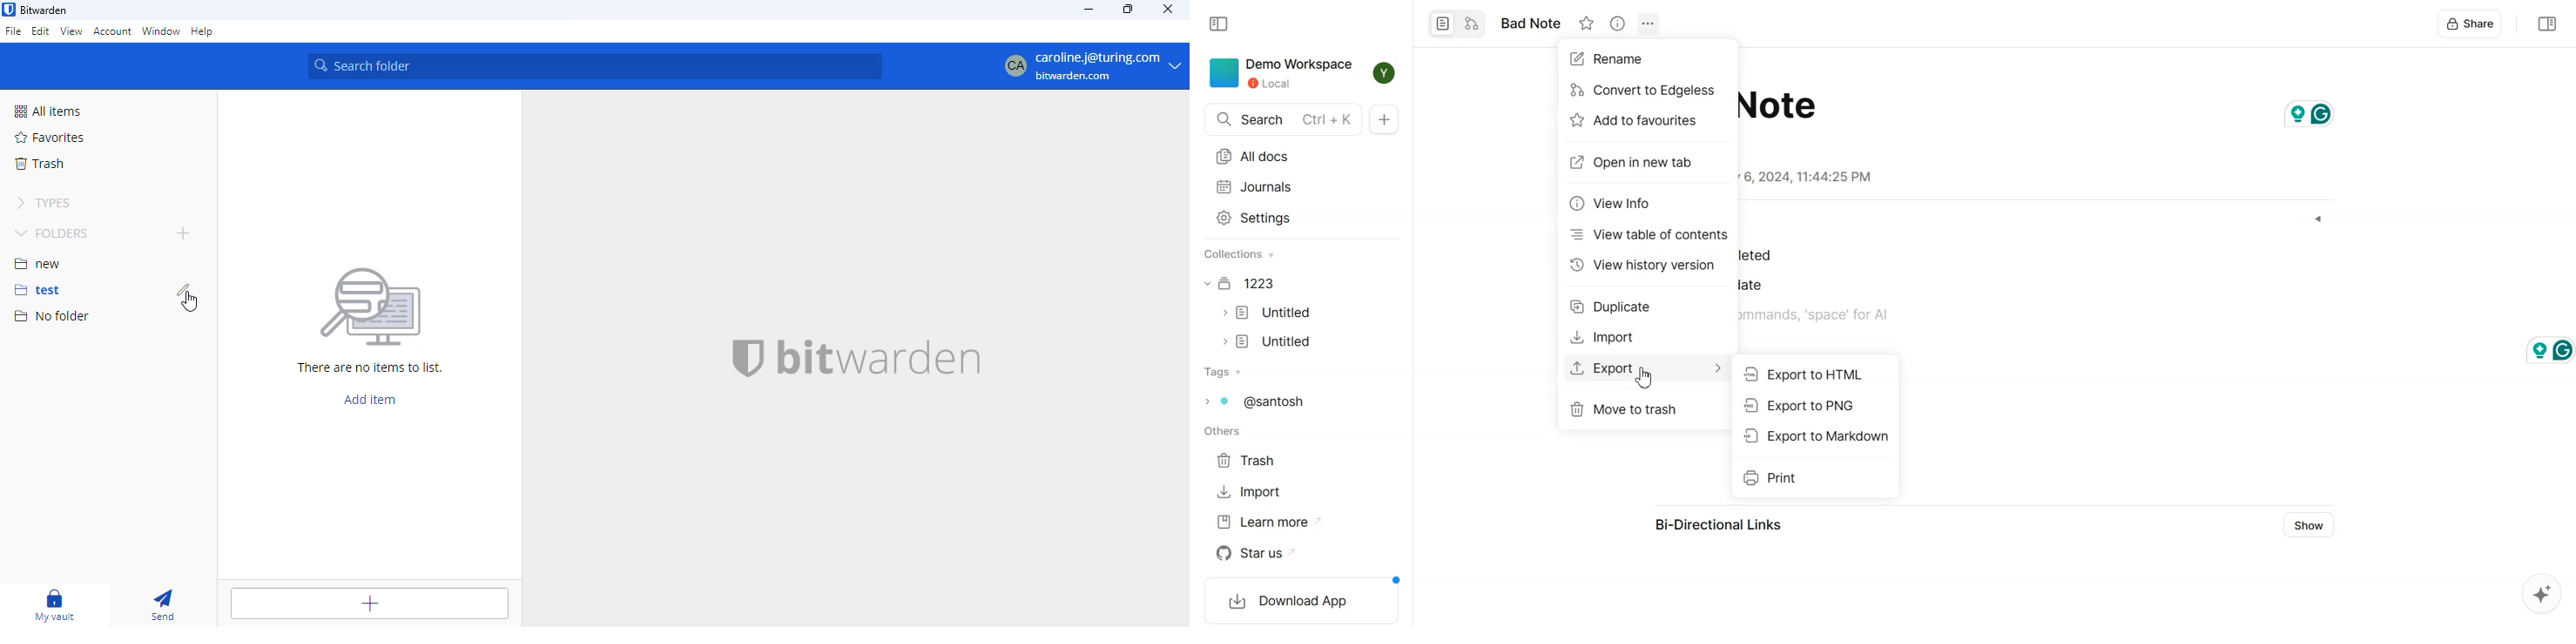  What do you see at coordinates (162, 32) in the screenshot?
I see `window` at bounding box center [162, 32].